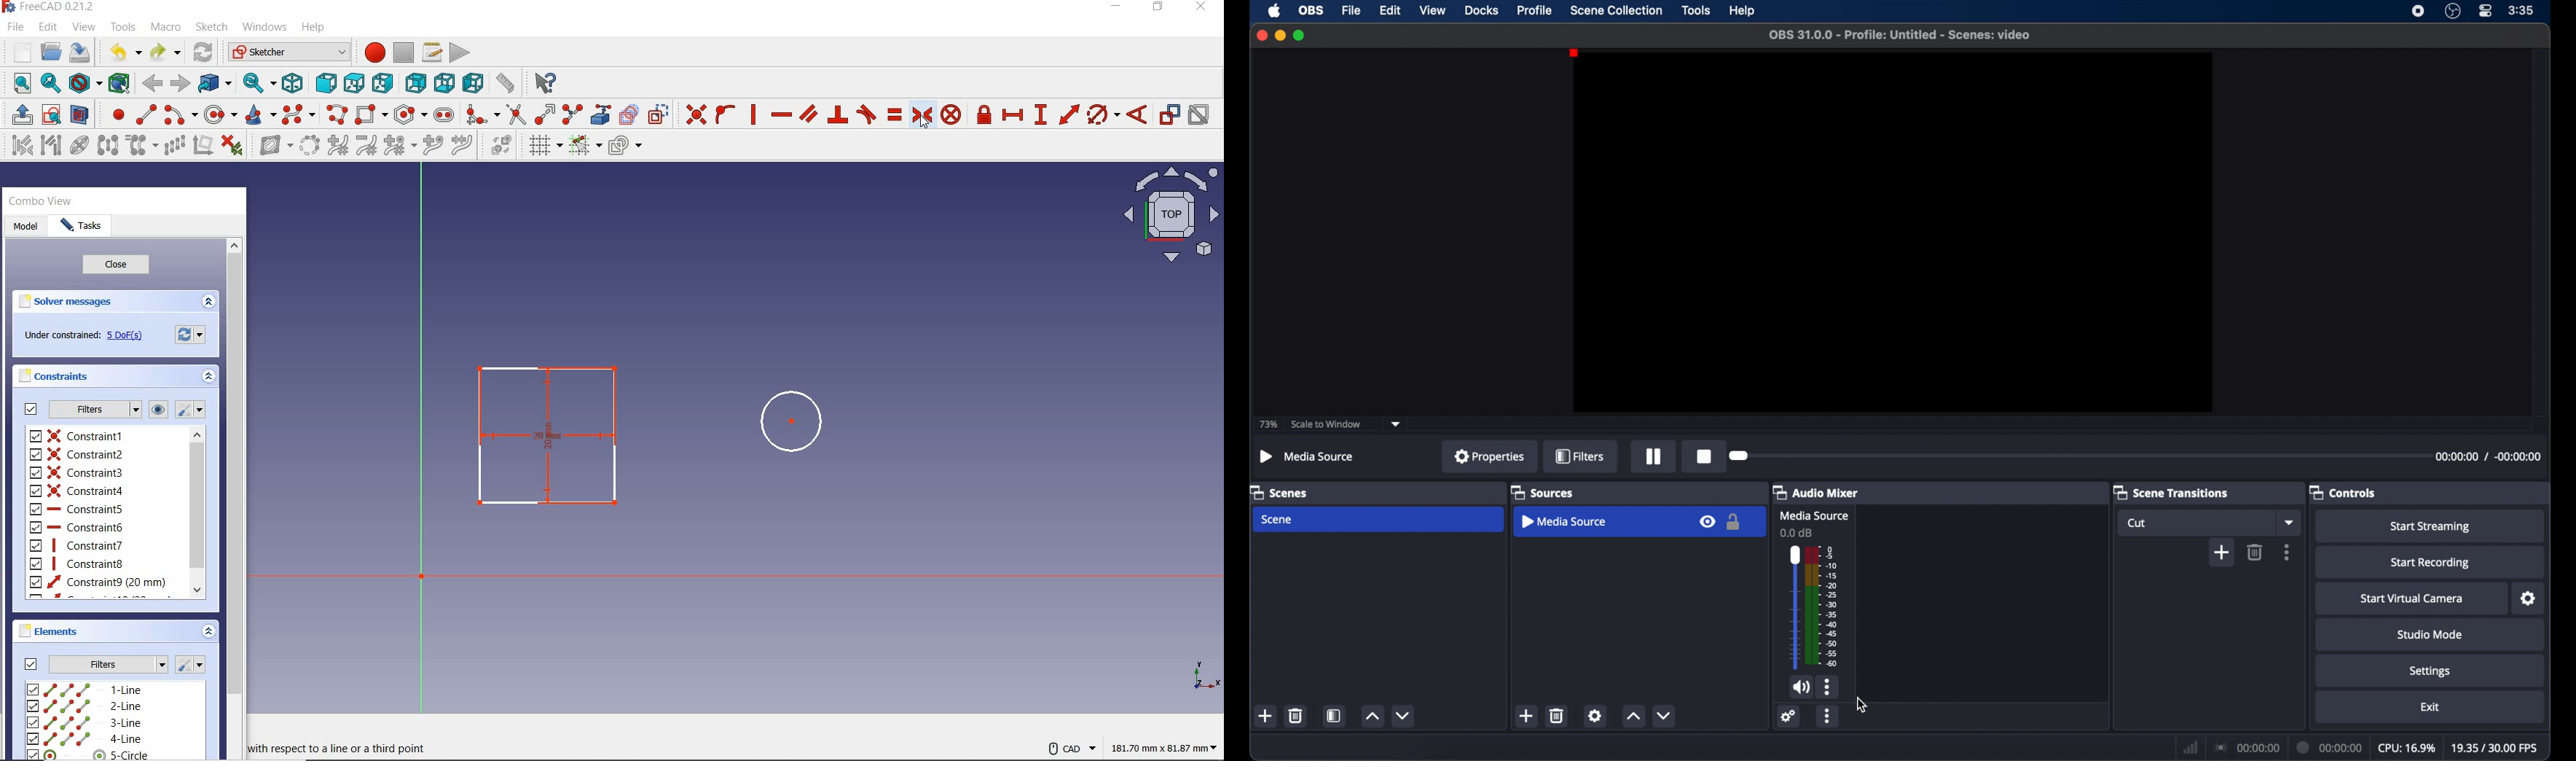  Describe the element at coordinates (19, 146) in the screenshot. I see `select associated constraints` at that location.